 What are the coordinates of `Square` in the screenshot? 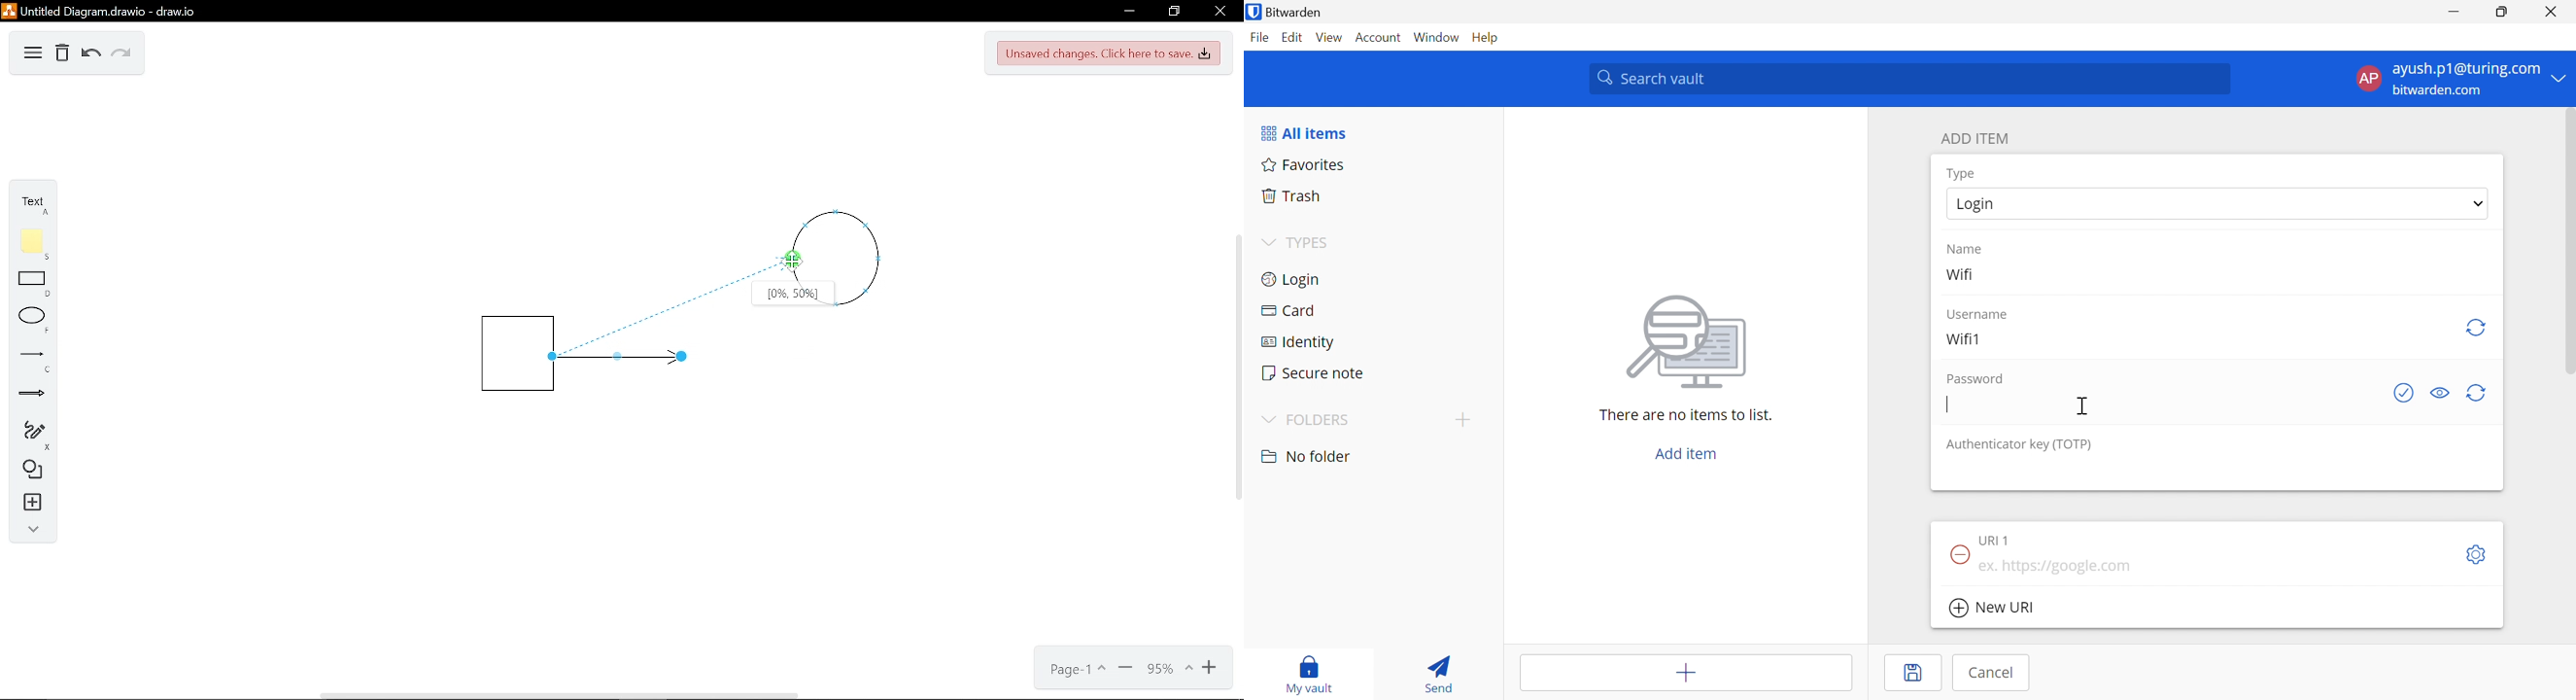 It's located at (499, 353).